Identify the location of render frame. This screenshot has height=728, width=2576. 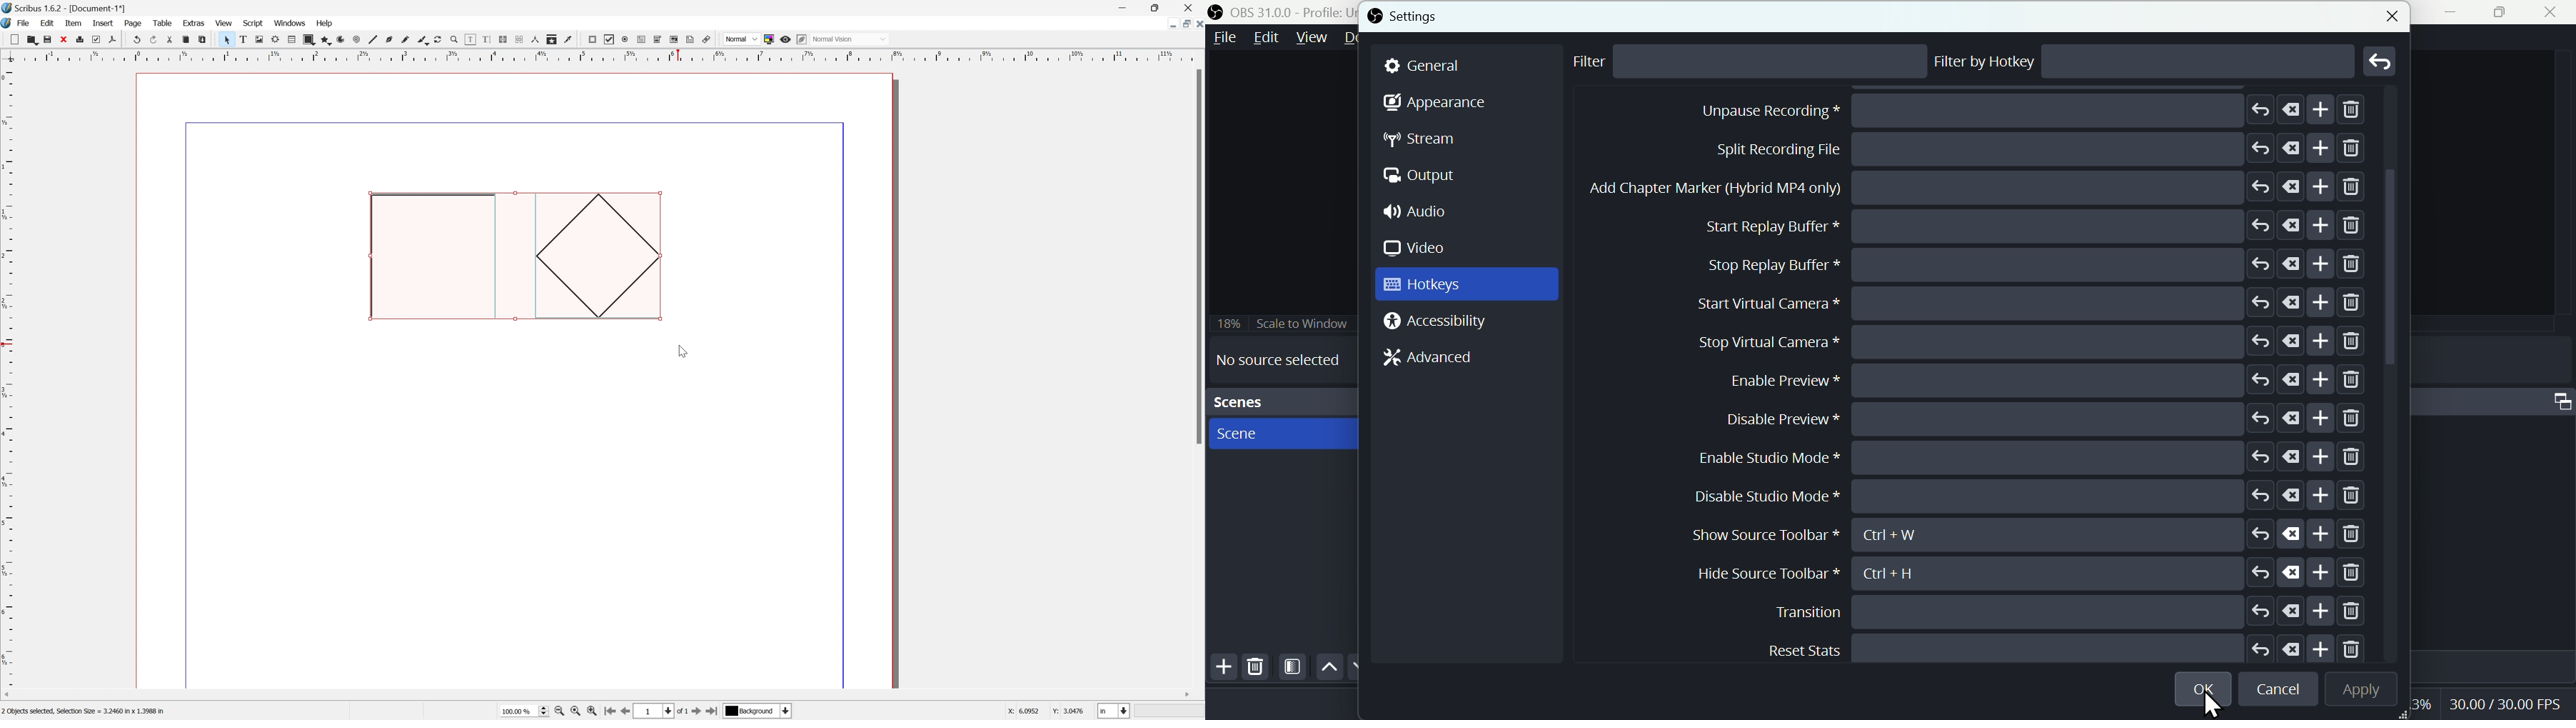
(274, 39).